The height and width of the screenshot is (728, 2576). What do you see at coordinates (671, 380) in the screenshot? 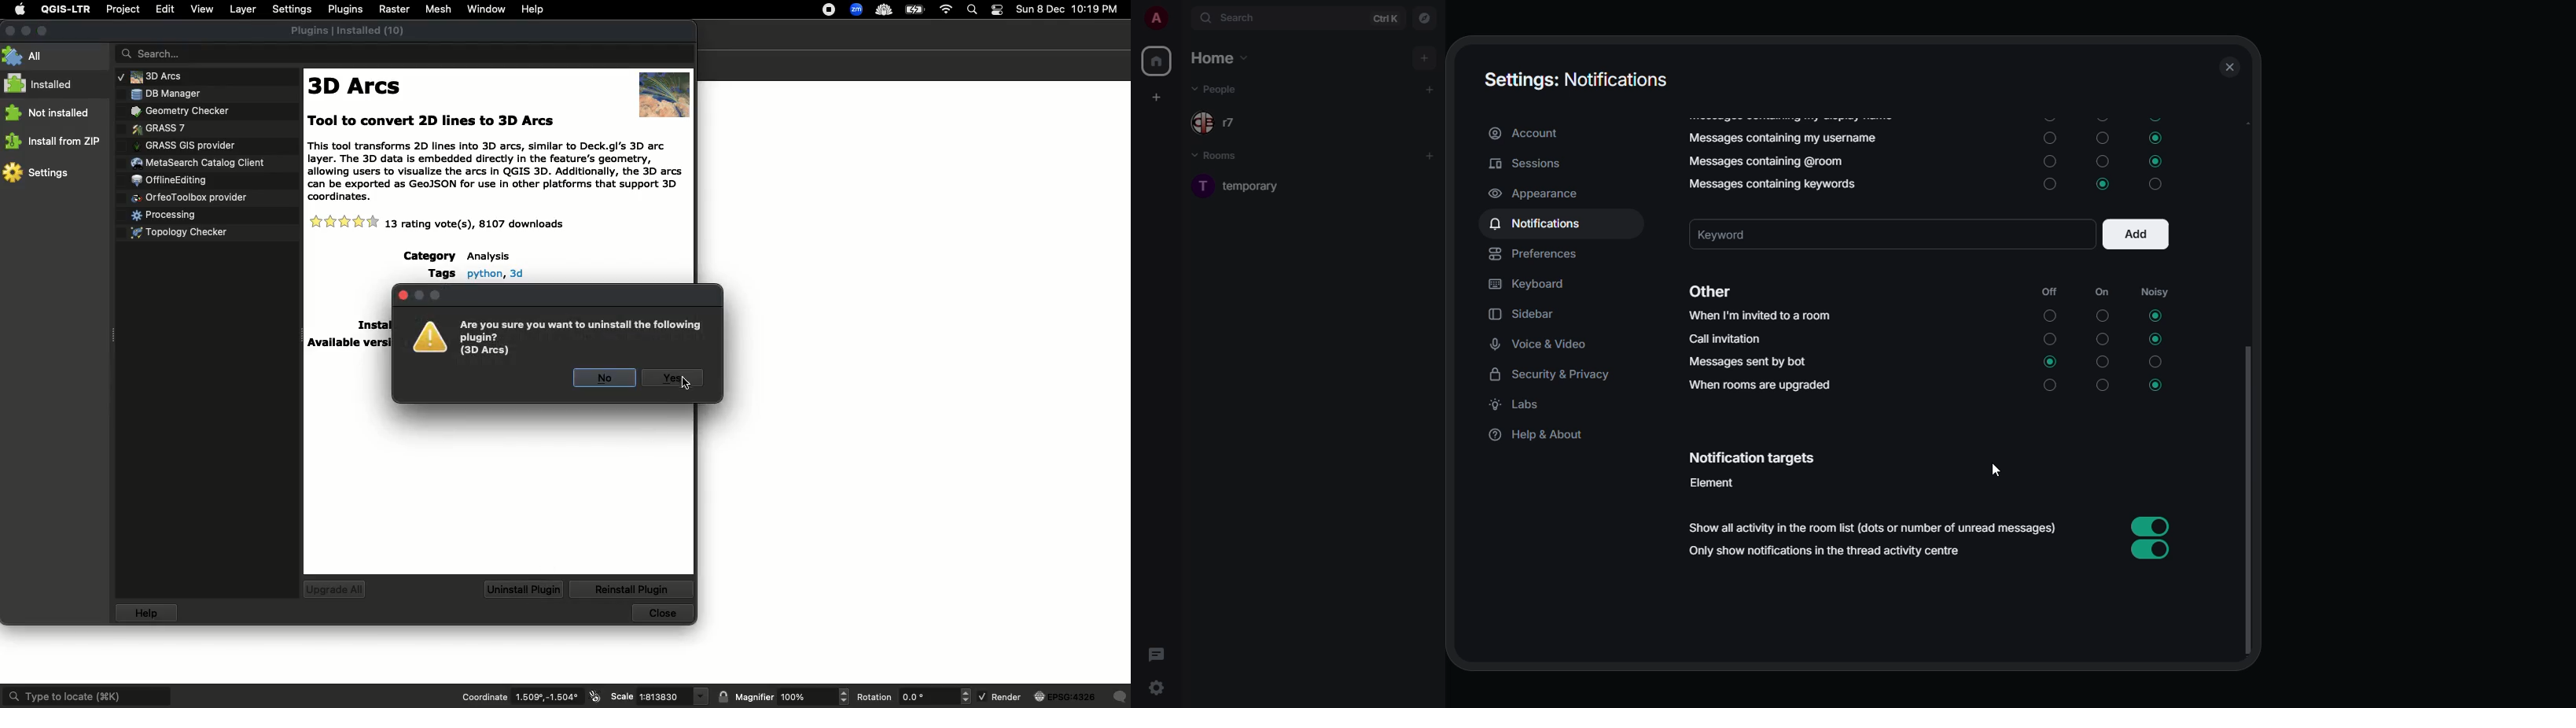
I see `Yes` at bounding box center [671, 380].